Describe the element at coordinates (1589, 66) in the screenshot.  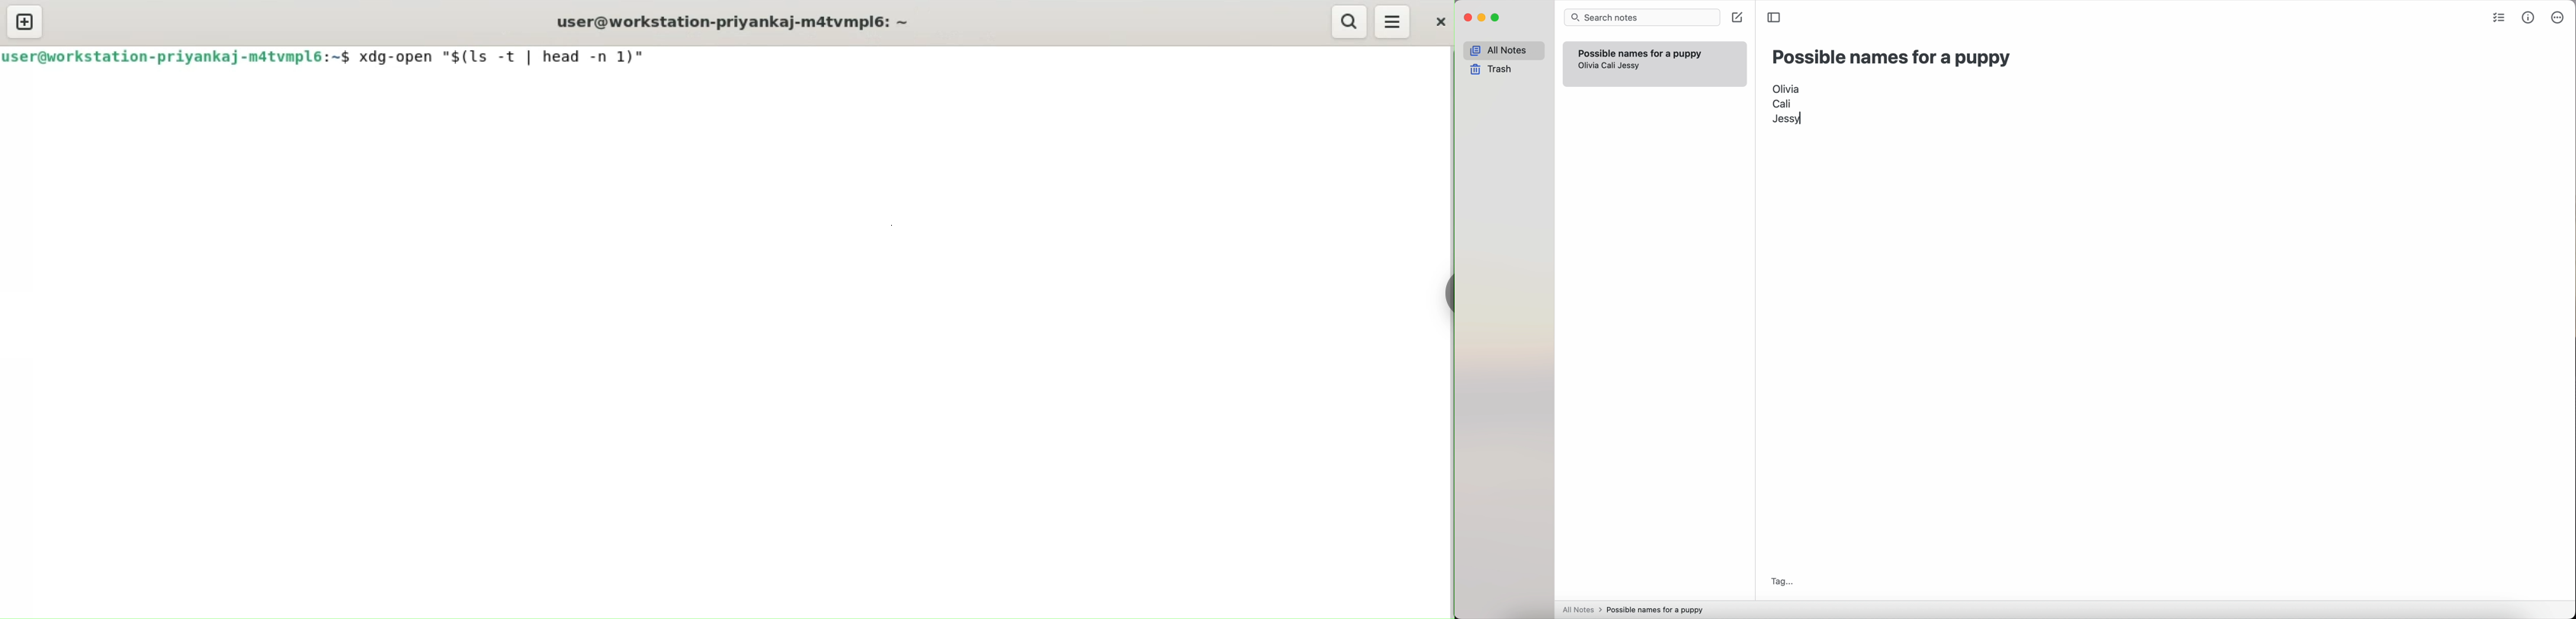
I see `olivia` at that location.